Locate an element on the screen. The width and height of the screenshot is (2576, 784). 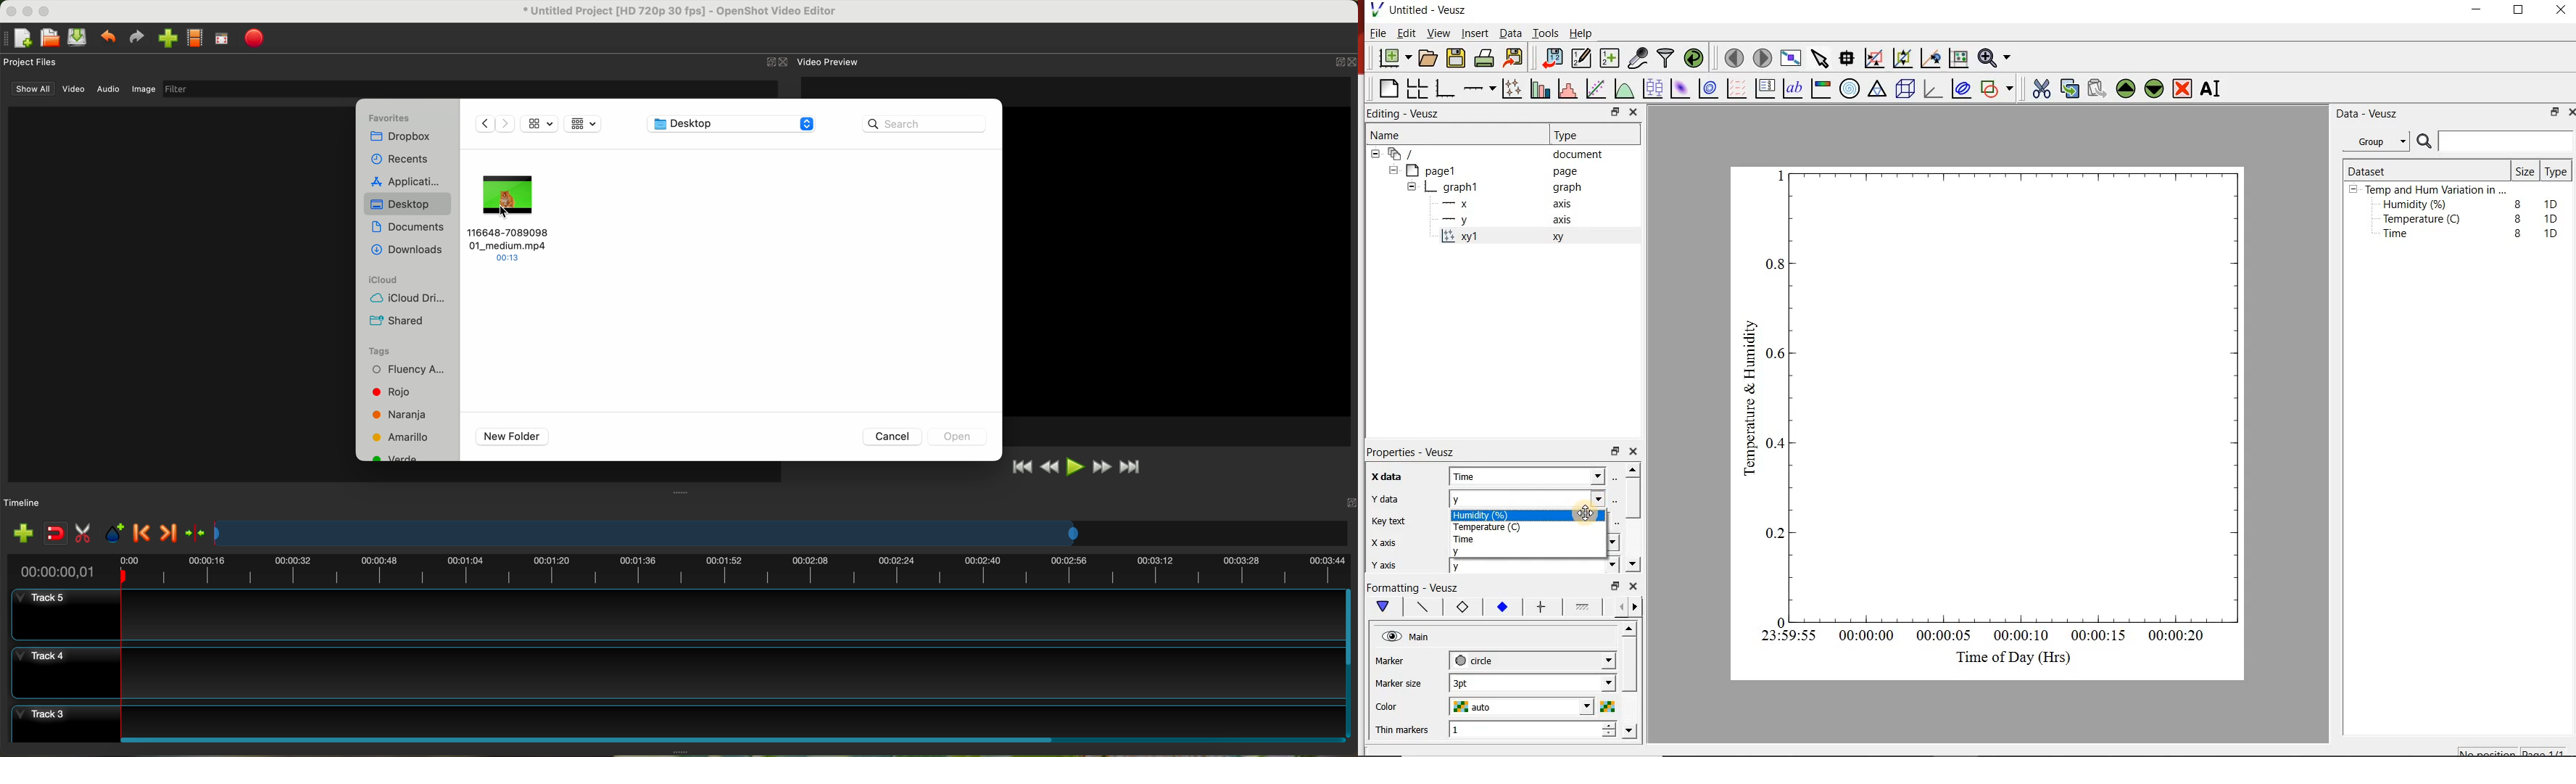
8 is located at coordinates (2515, 218).